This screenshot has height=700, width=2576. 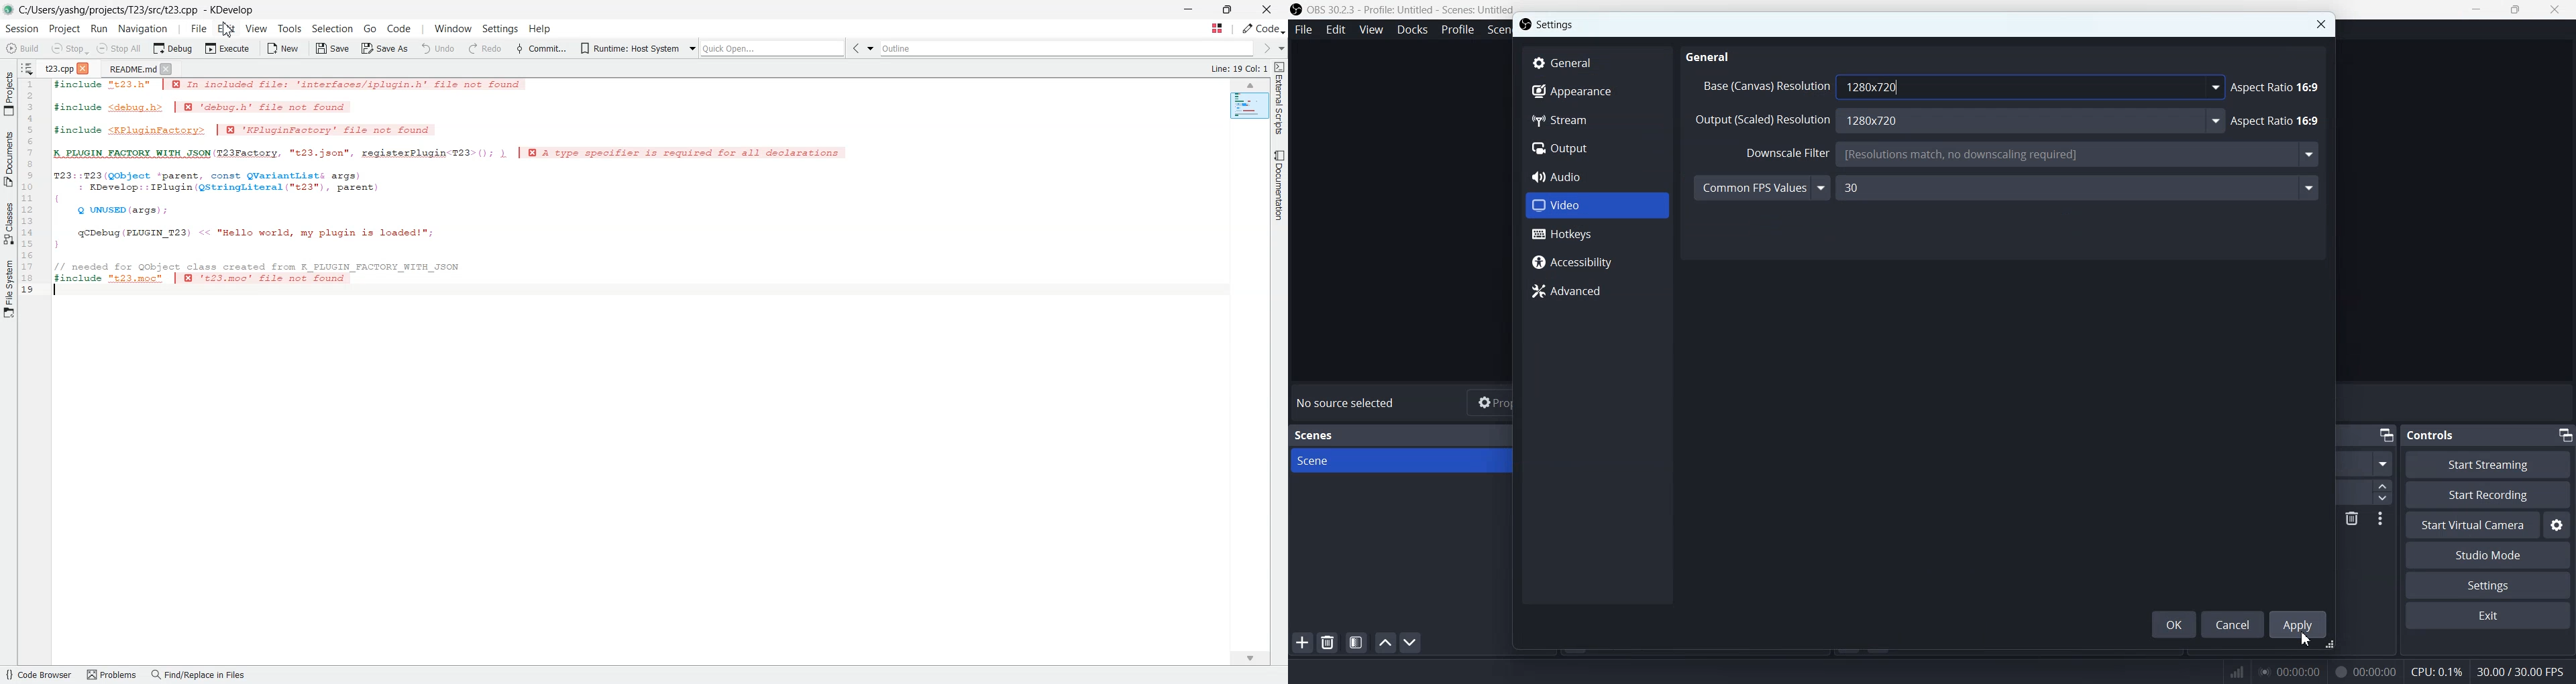 I want to click on Scene , so click(x=1400, y=459).